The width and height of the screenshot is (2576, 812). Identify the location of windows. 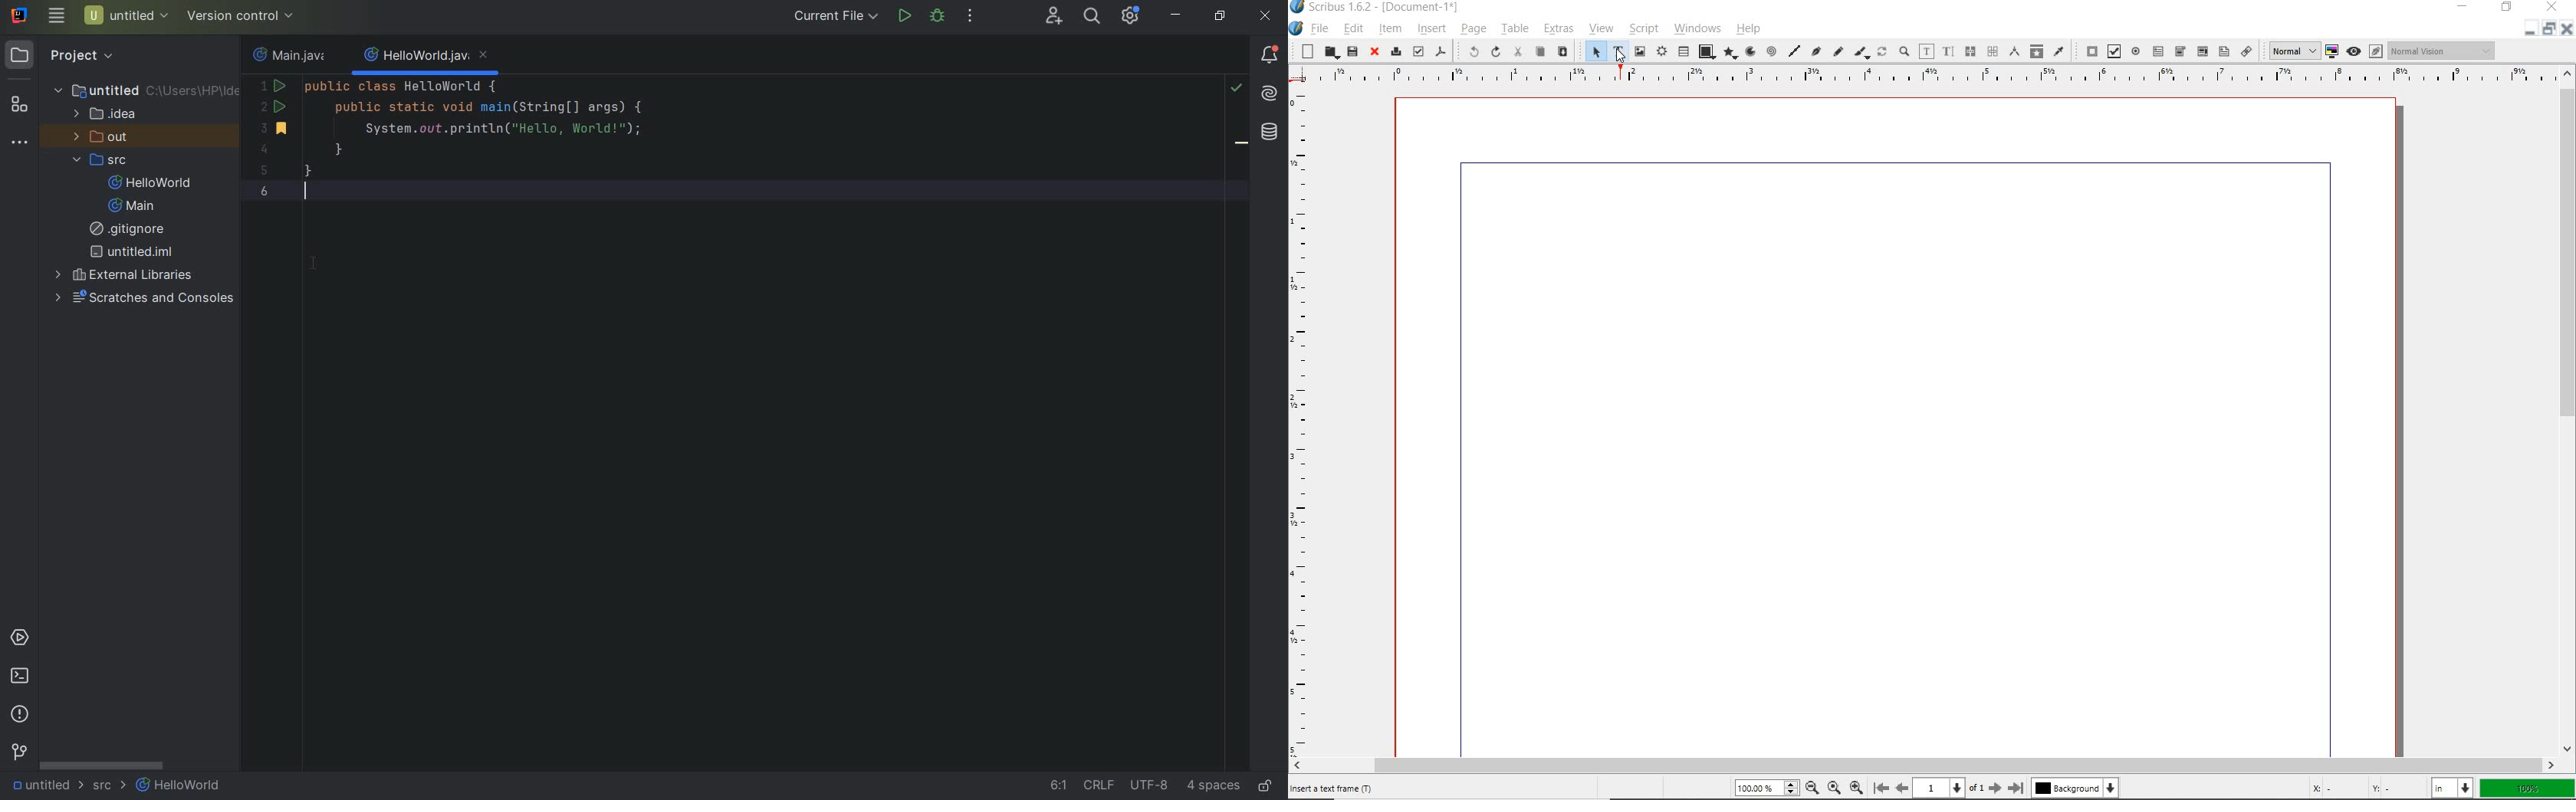
(1699, 29).